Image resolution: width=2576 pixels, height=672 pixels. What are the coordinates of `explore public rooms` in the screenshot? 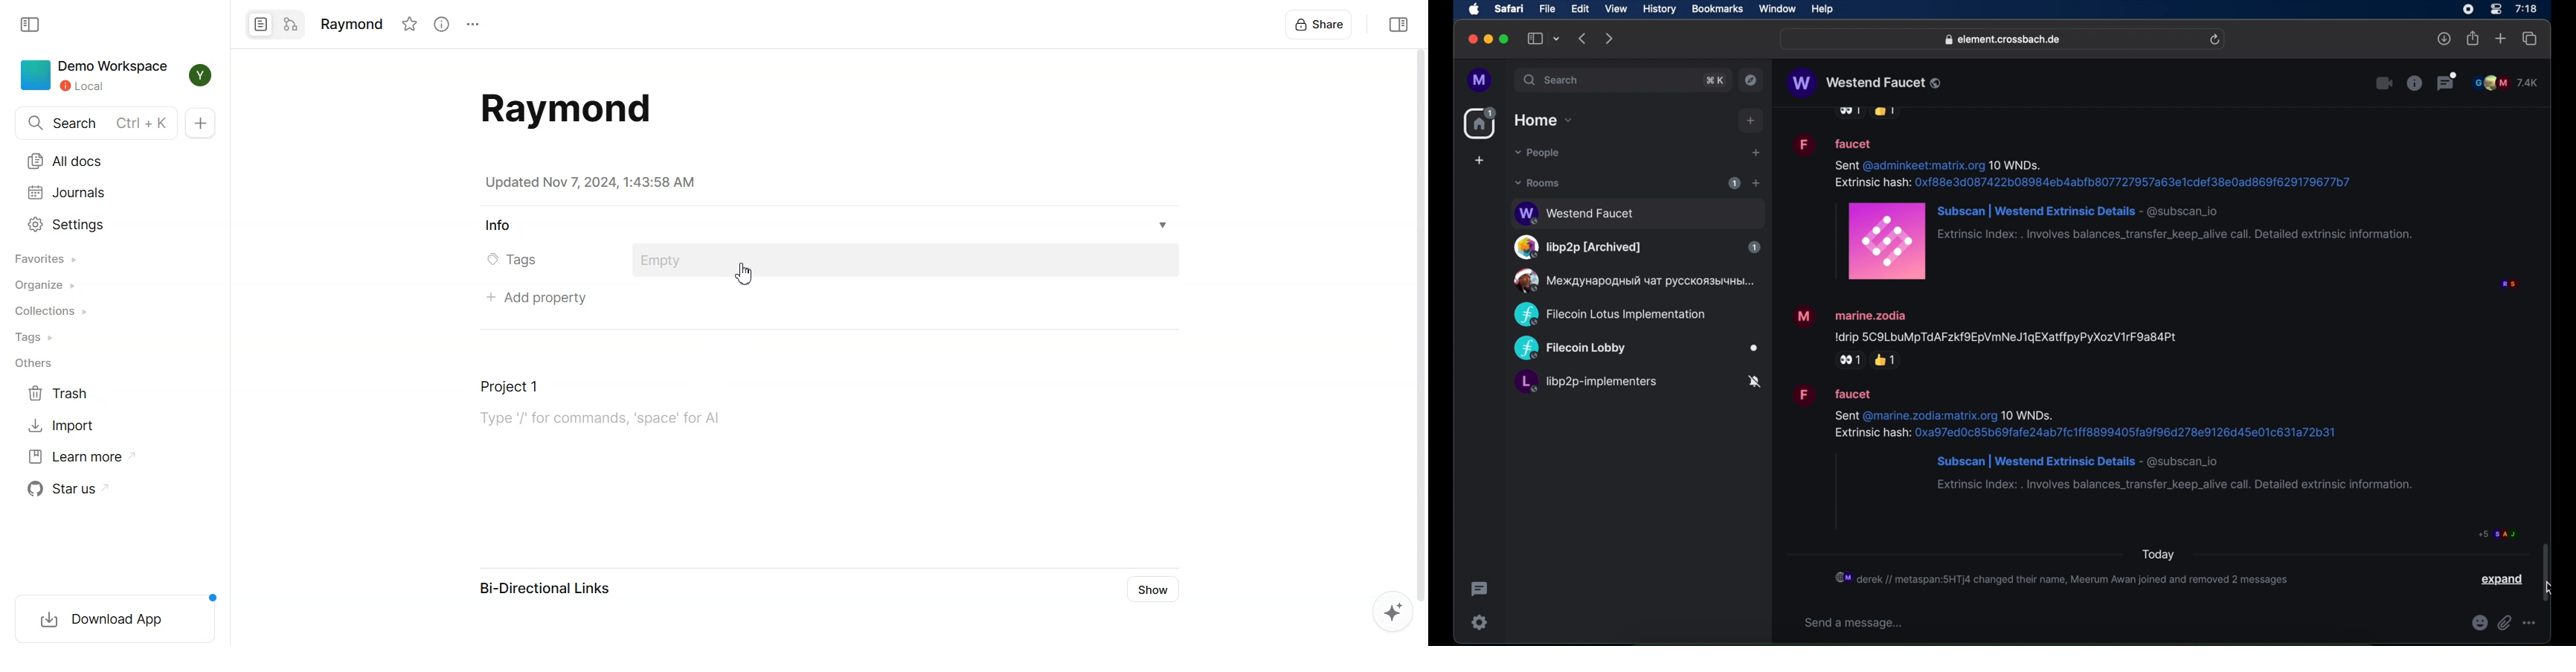 It's located at (1751, 80).